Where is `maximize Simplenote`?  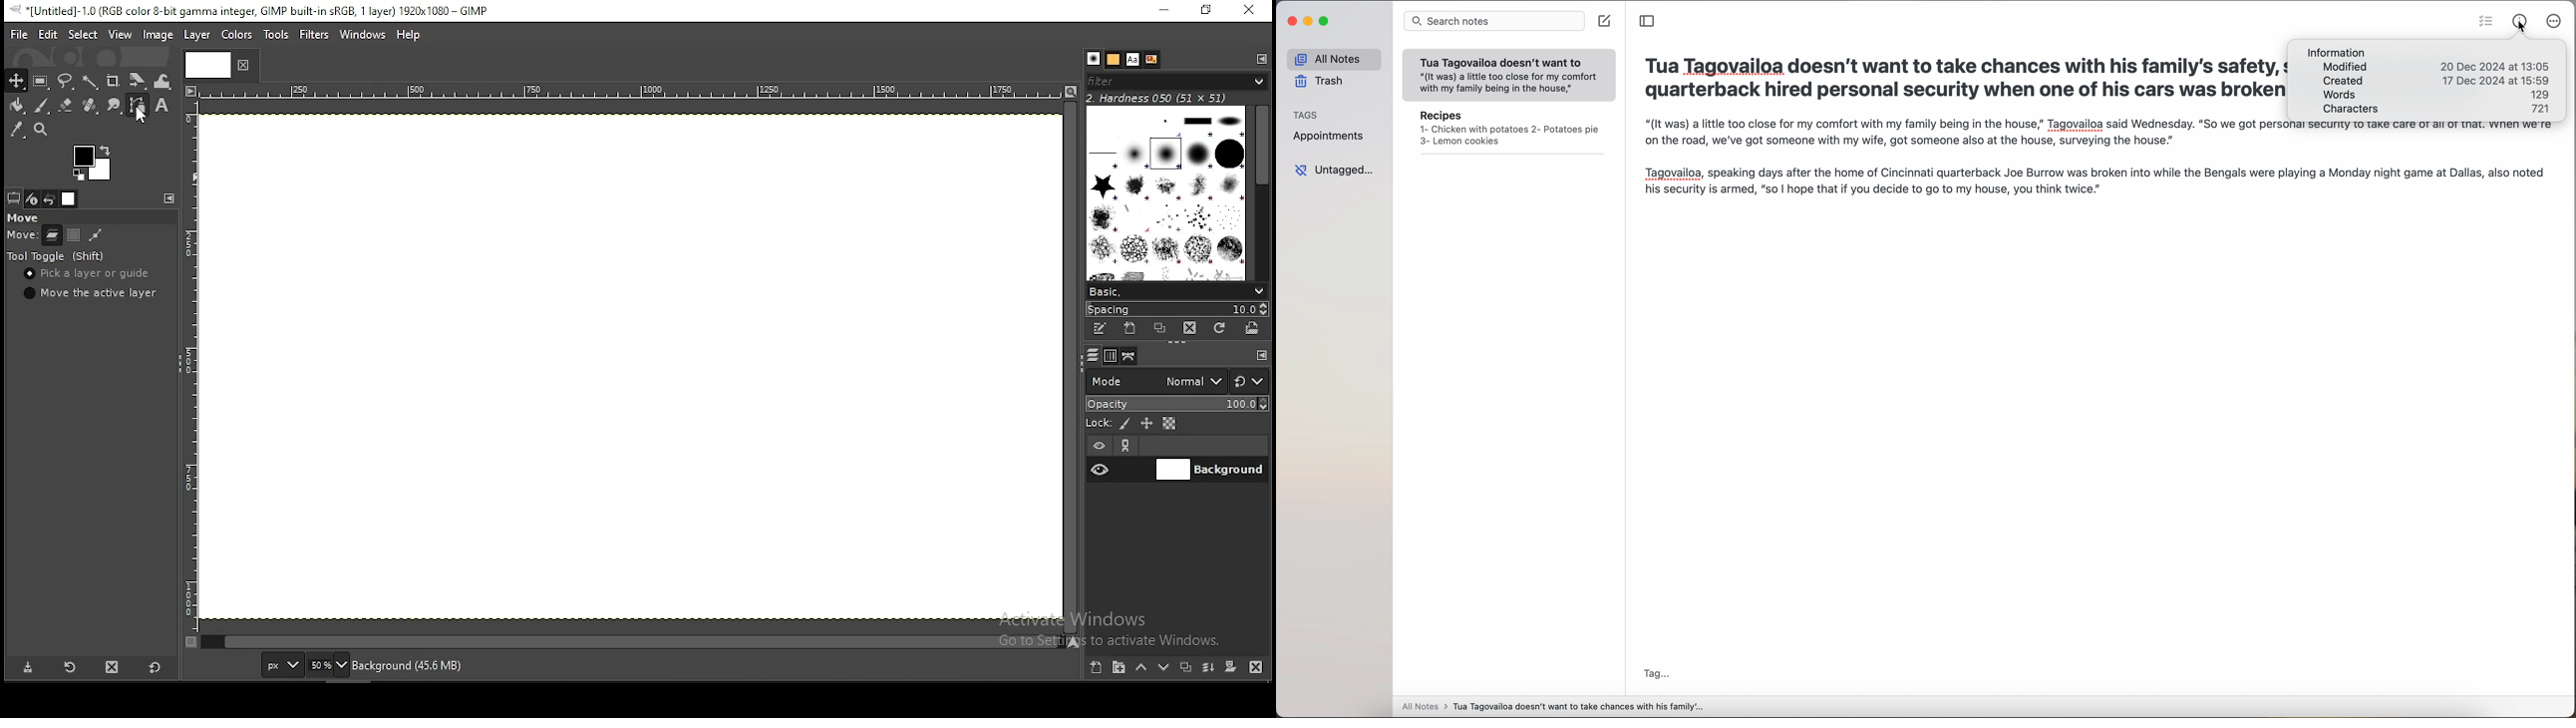 maximize Simplenote is located at coordinates (1326, 21).